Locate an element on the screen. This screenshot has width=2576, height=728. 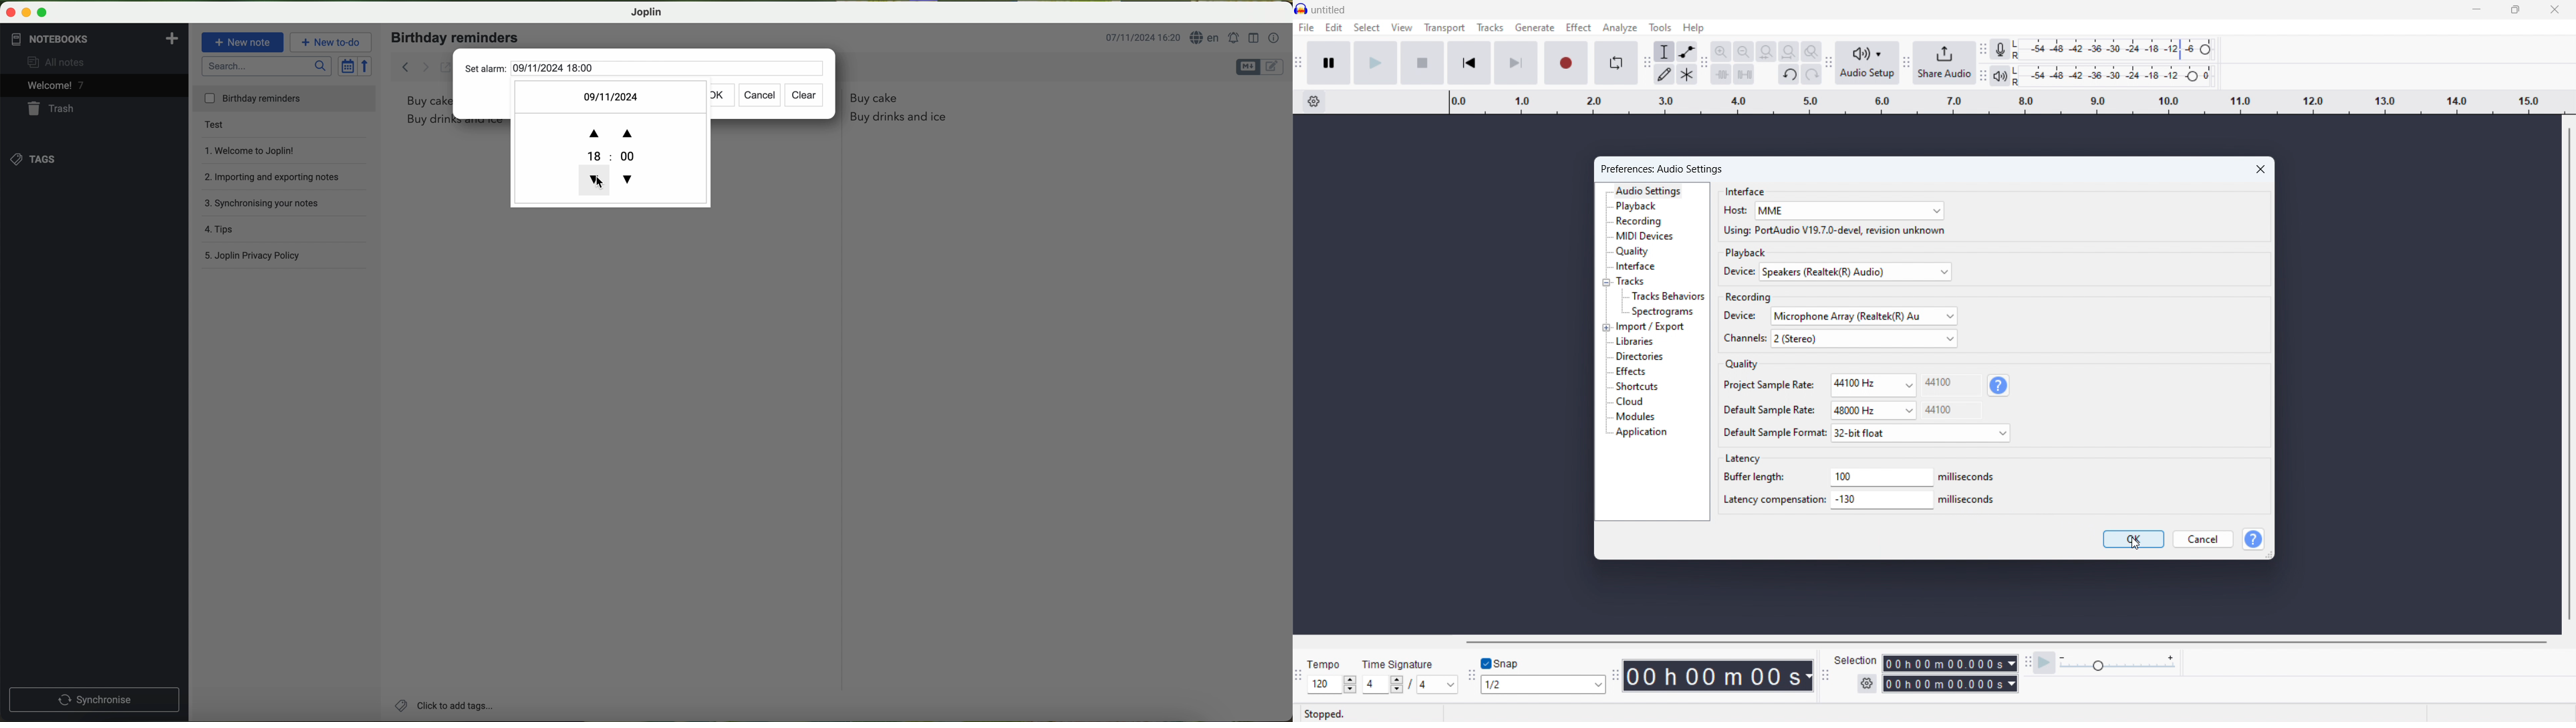
share audio is located at coordinates (1944, 63).